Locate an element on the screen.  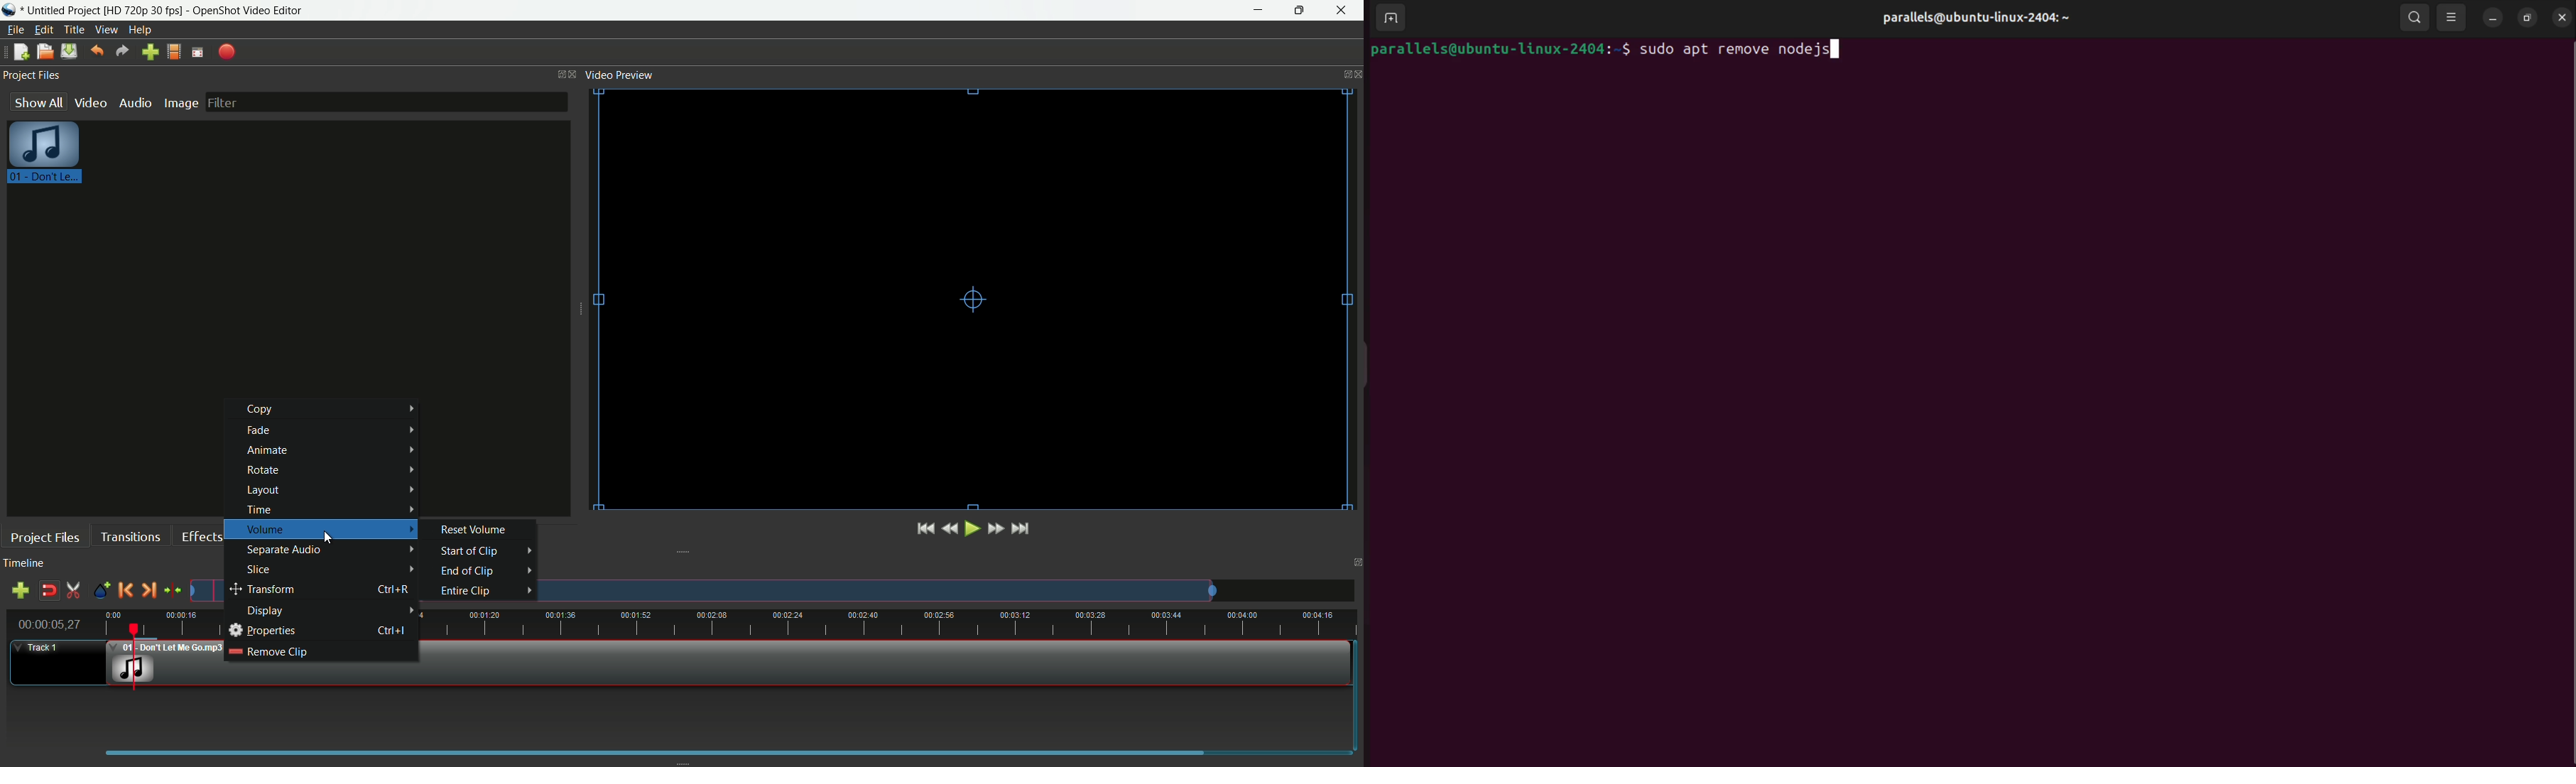
close is located at coordinates (2561, 16).